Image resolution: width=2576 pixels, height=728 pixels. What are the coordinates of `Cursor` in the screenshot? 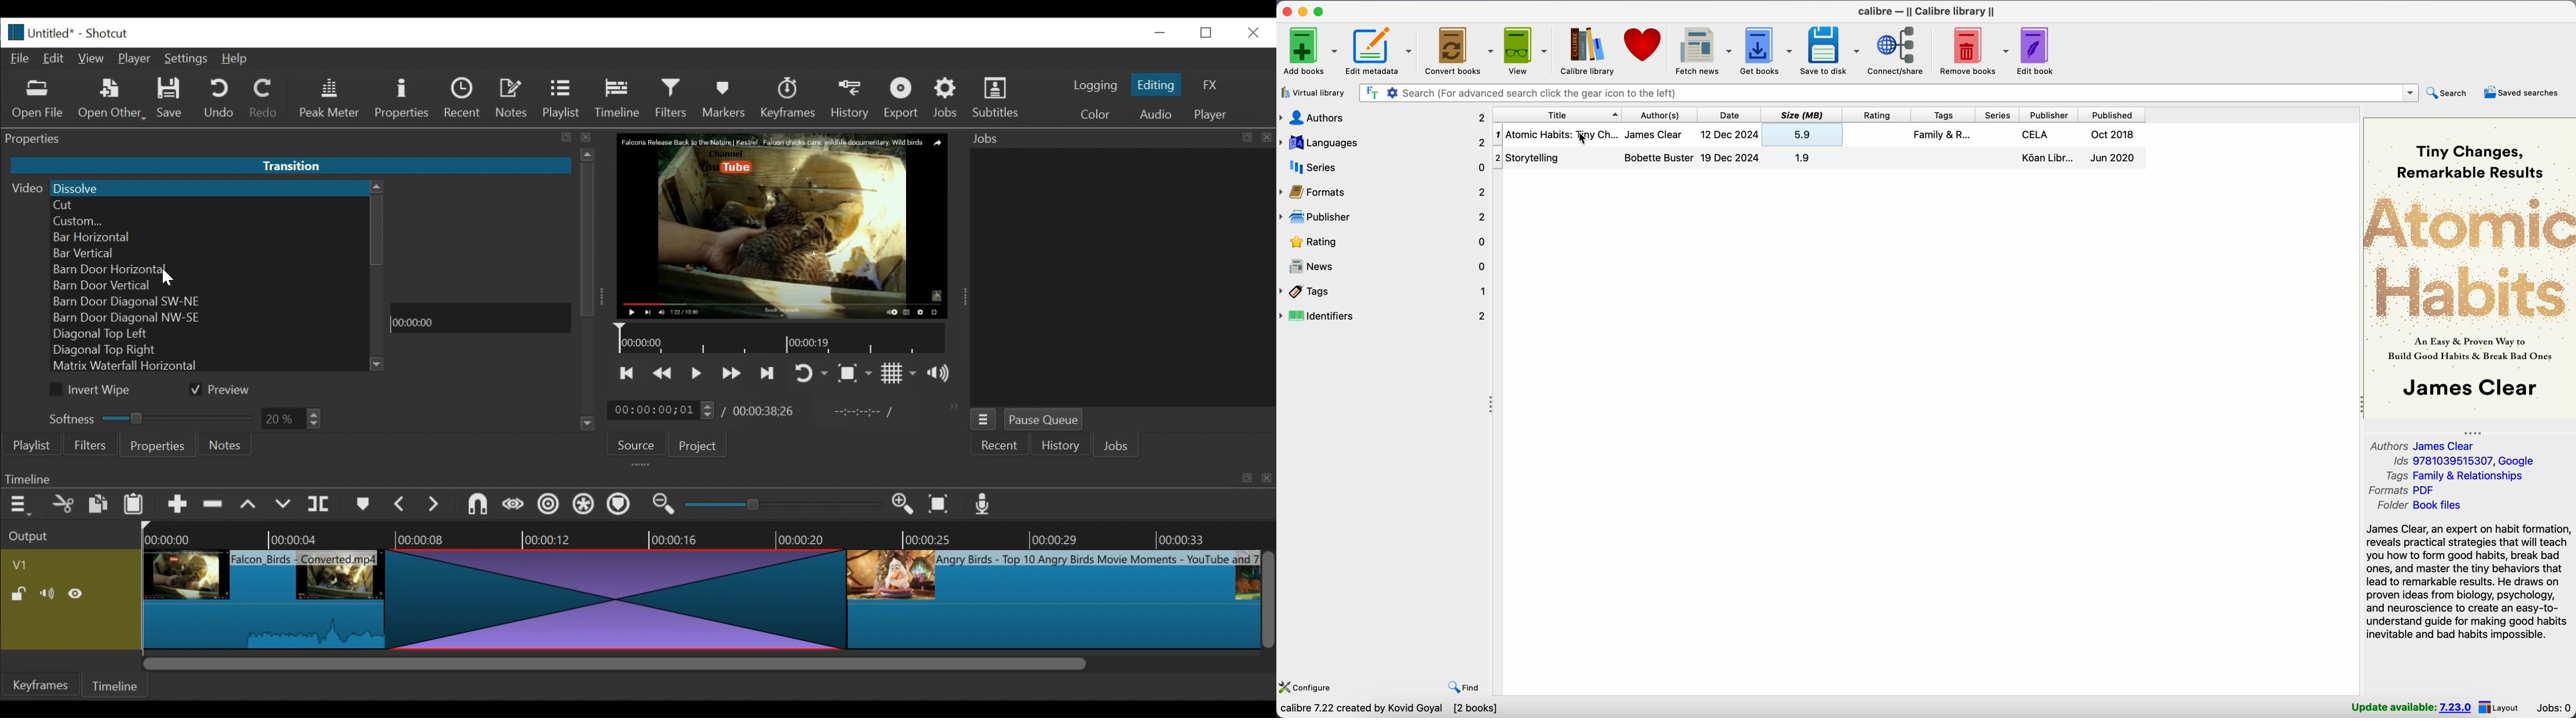 It's located at (167, 277).